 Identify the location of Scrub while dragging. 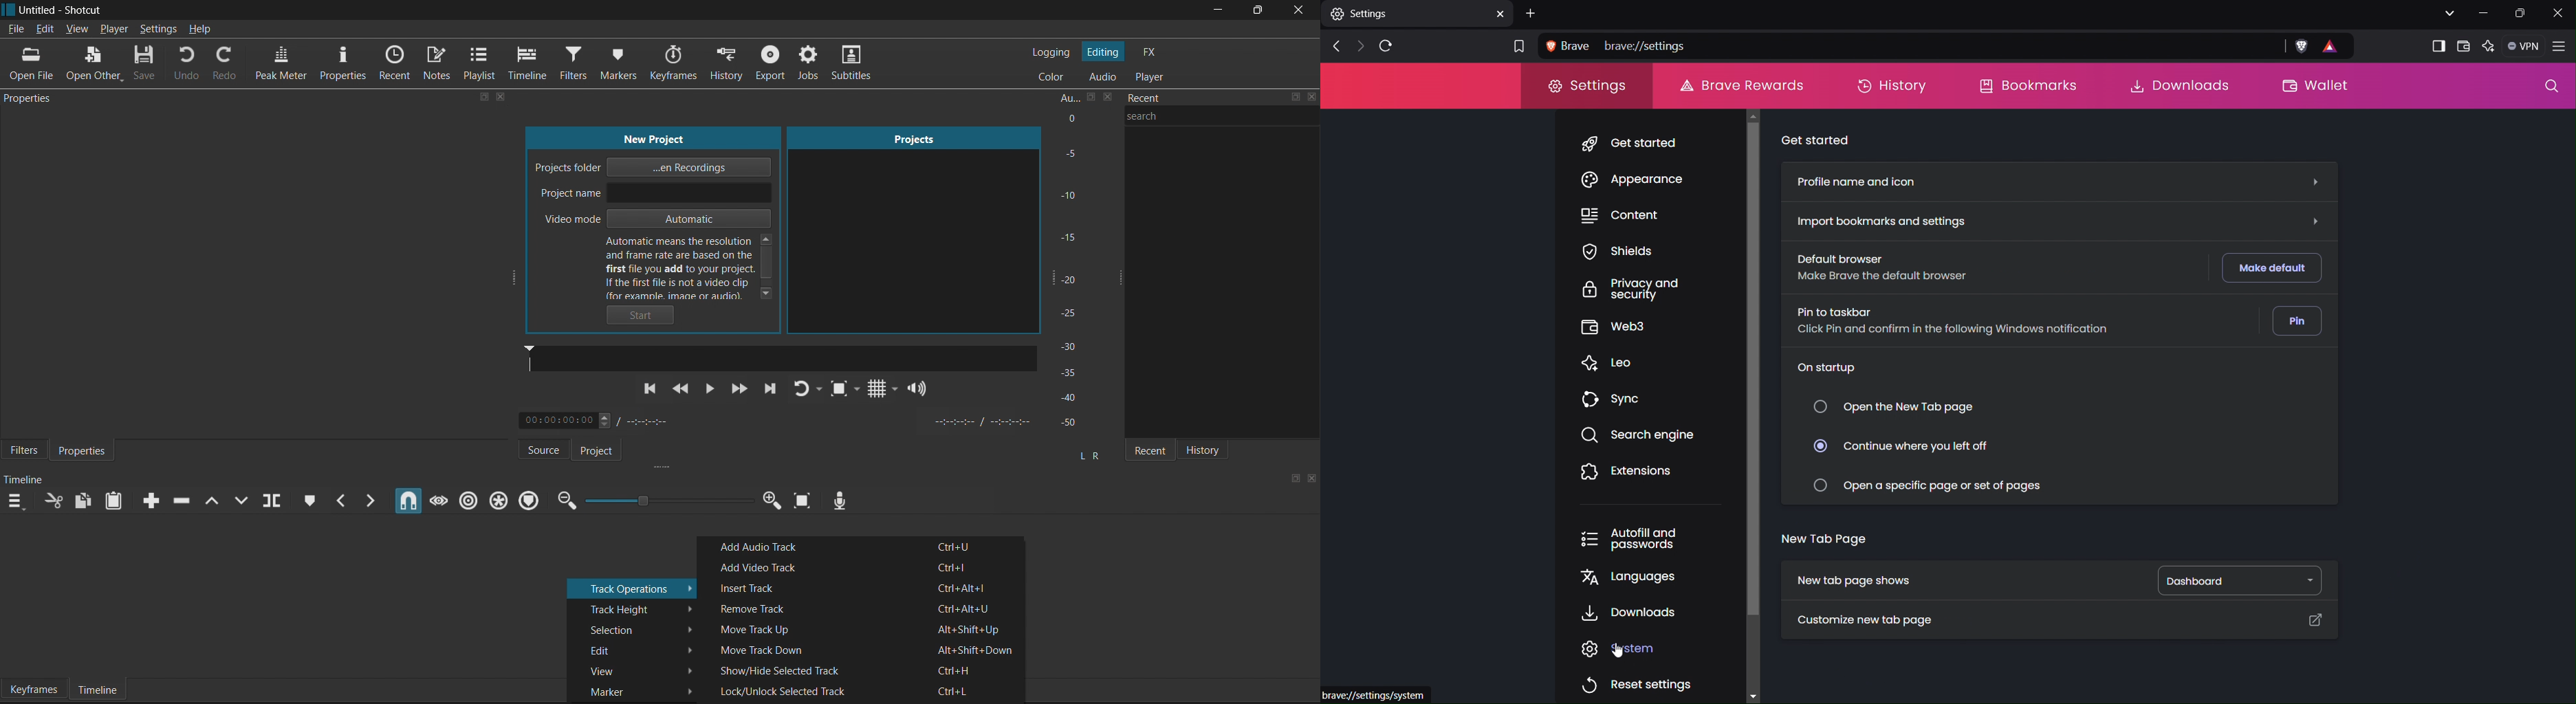
(437, 498).